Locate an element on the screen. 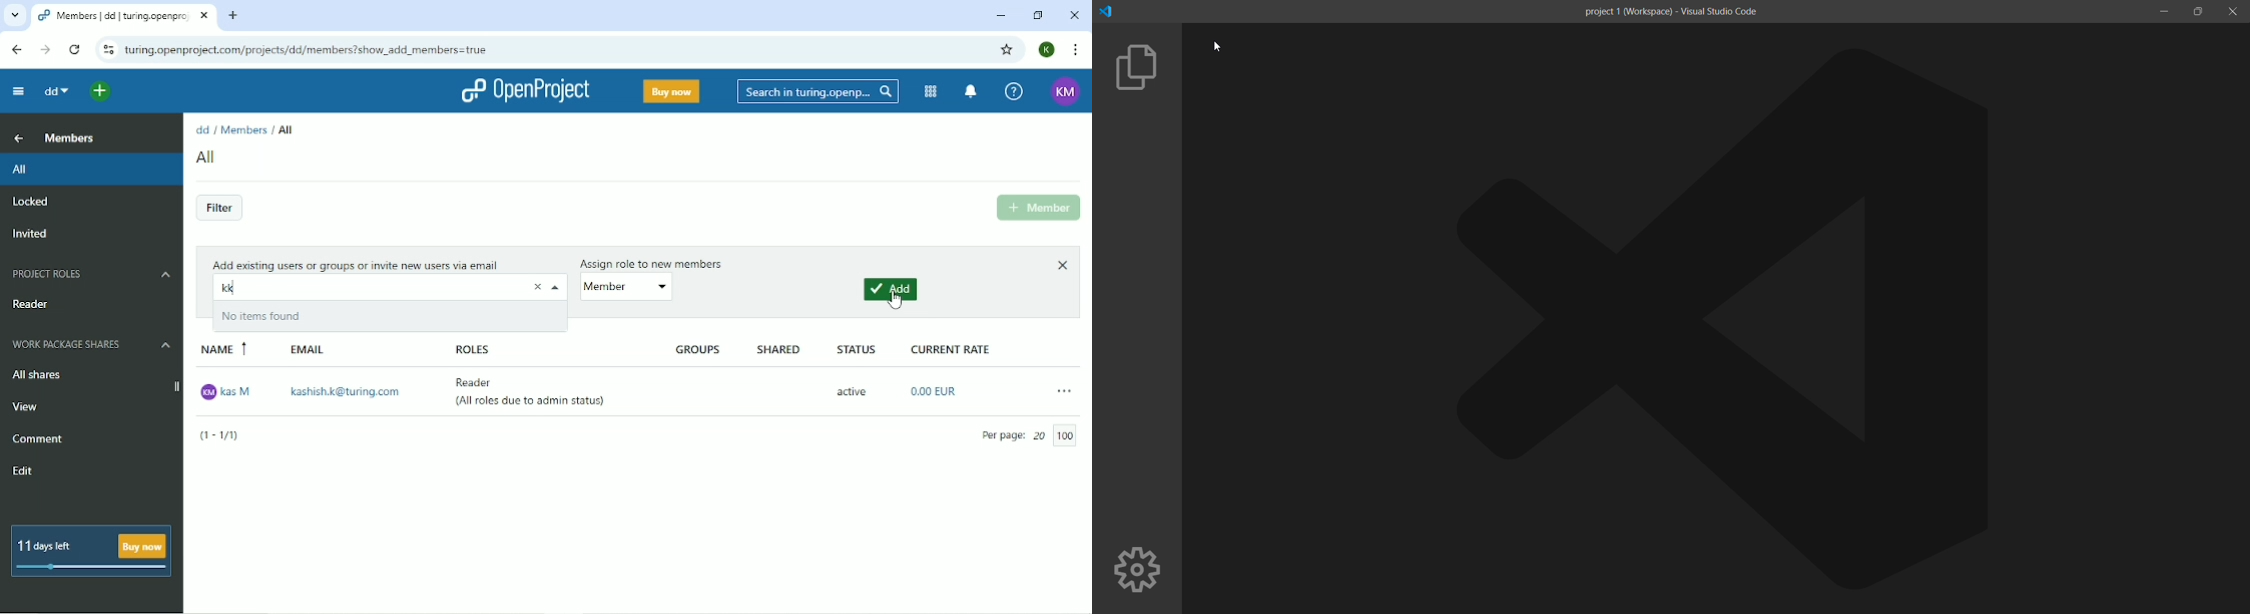 This screenshot has width=2268, height=616. 0.00EUR is located at coordinates (937, 391).